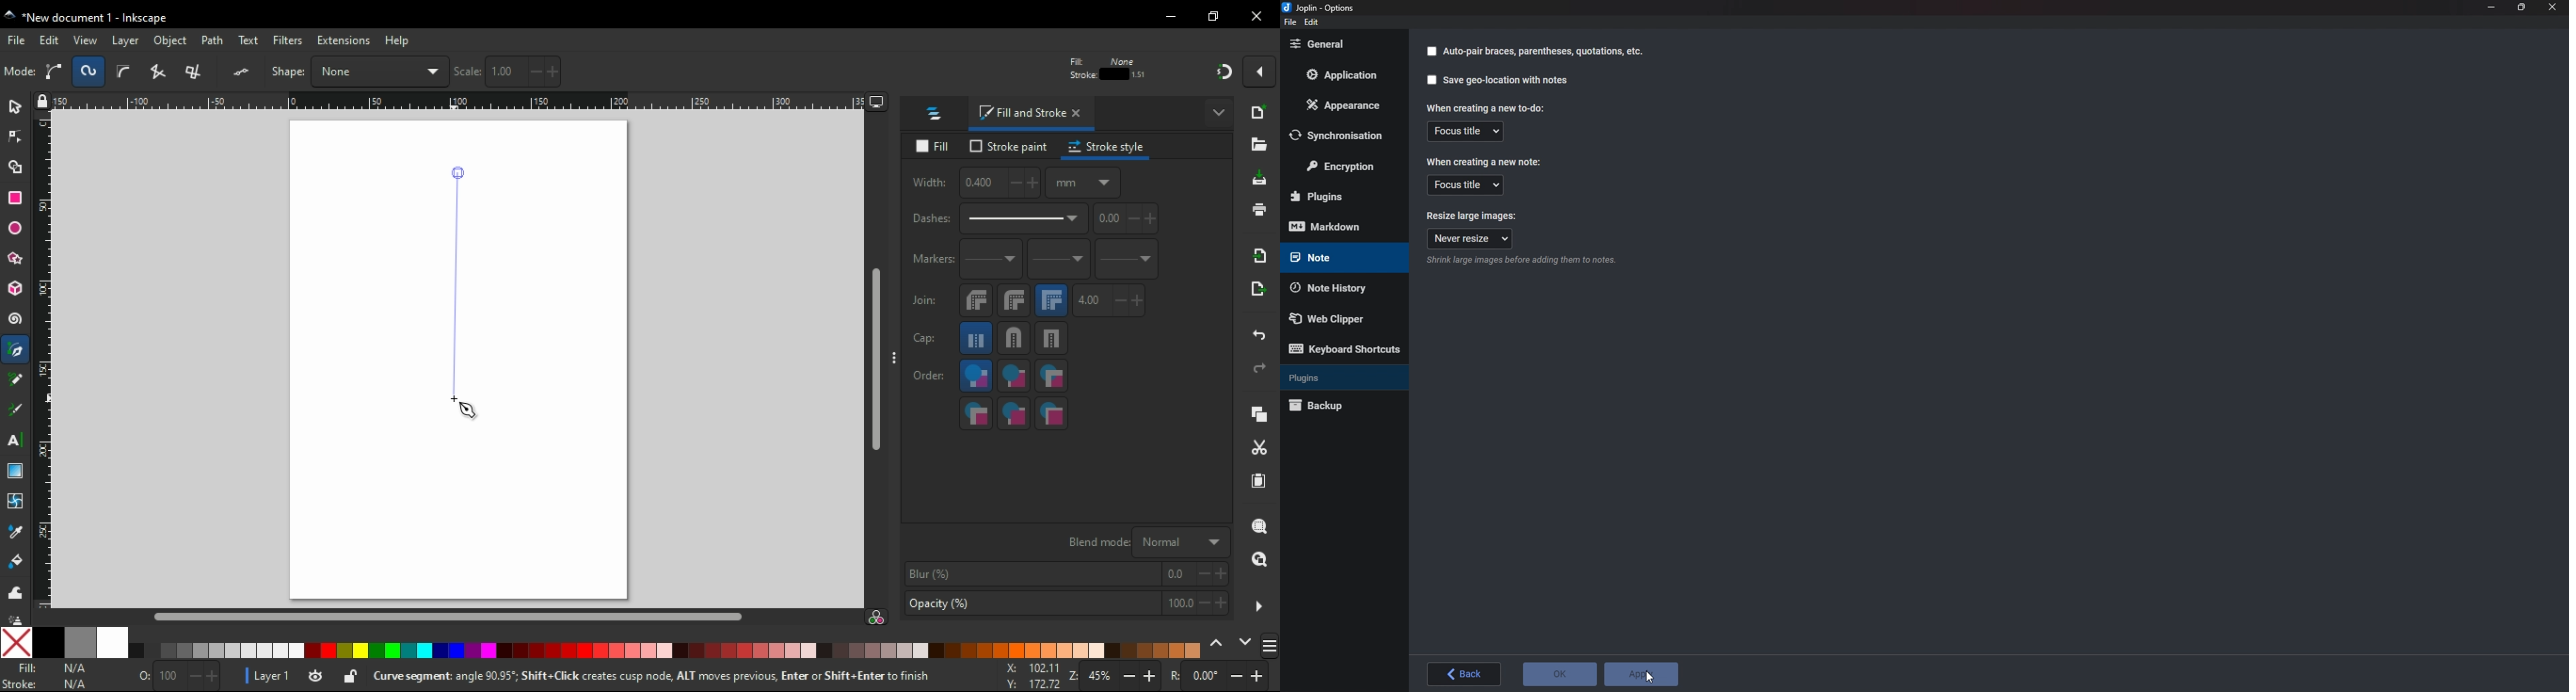 The width and height of the screenshot is (2576, 700). I want to click on measurement unit, so click(1012, 71).